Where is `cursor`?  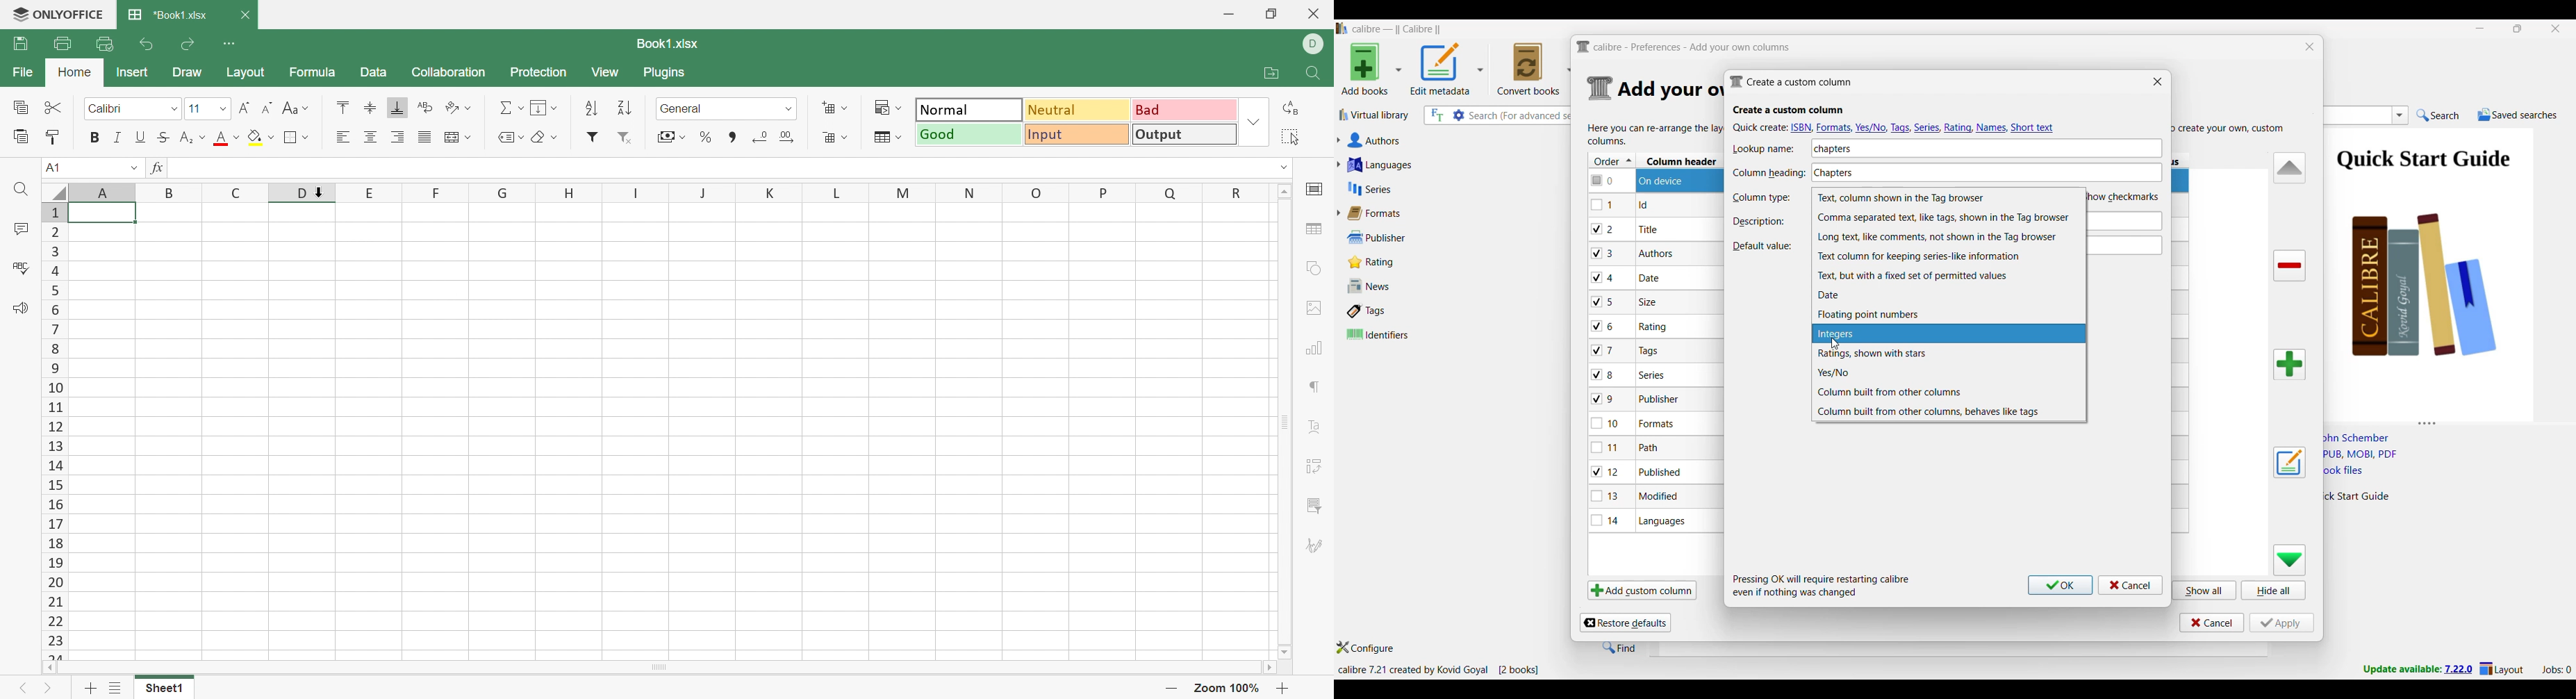
cursor is located at coordinates (1837, 343).